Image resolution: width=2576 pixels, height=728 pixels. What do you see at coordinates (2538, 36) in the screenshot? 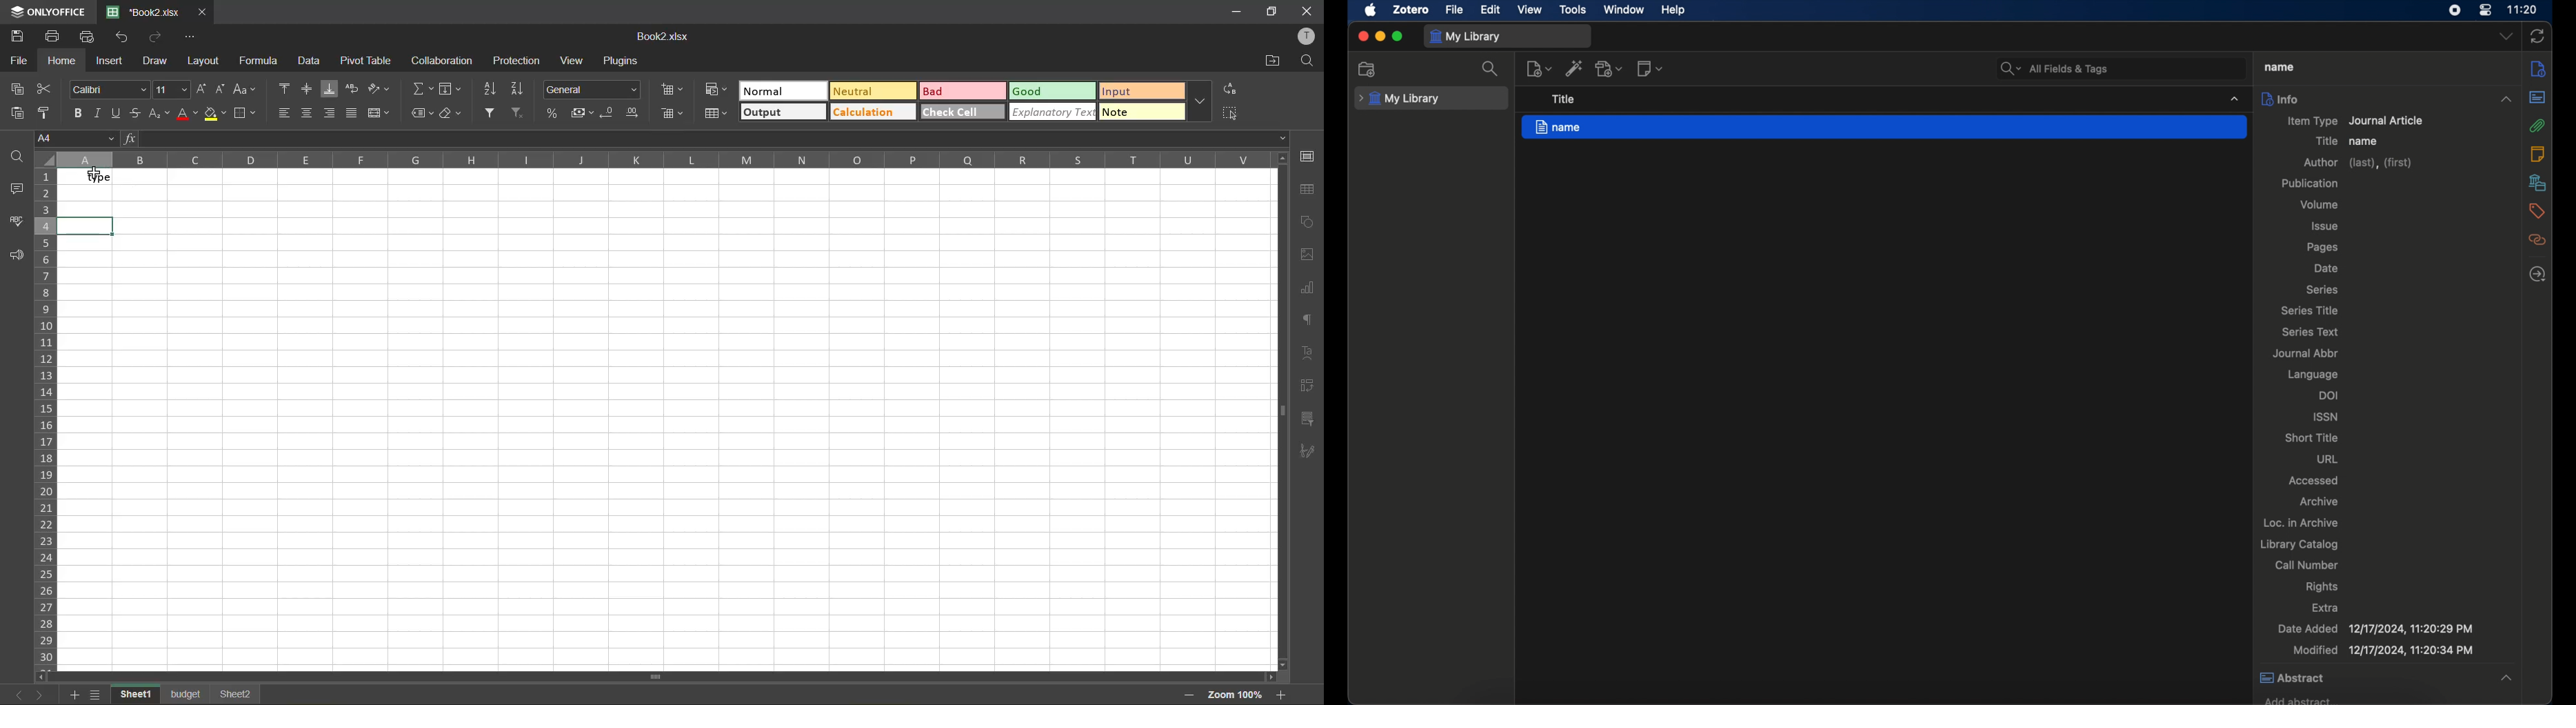
I see `sync` at bounding box center [2538, 36].